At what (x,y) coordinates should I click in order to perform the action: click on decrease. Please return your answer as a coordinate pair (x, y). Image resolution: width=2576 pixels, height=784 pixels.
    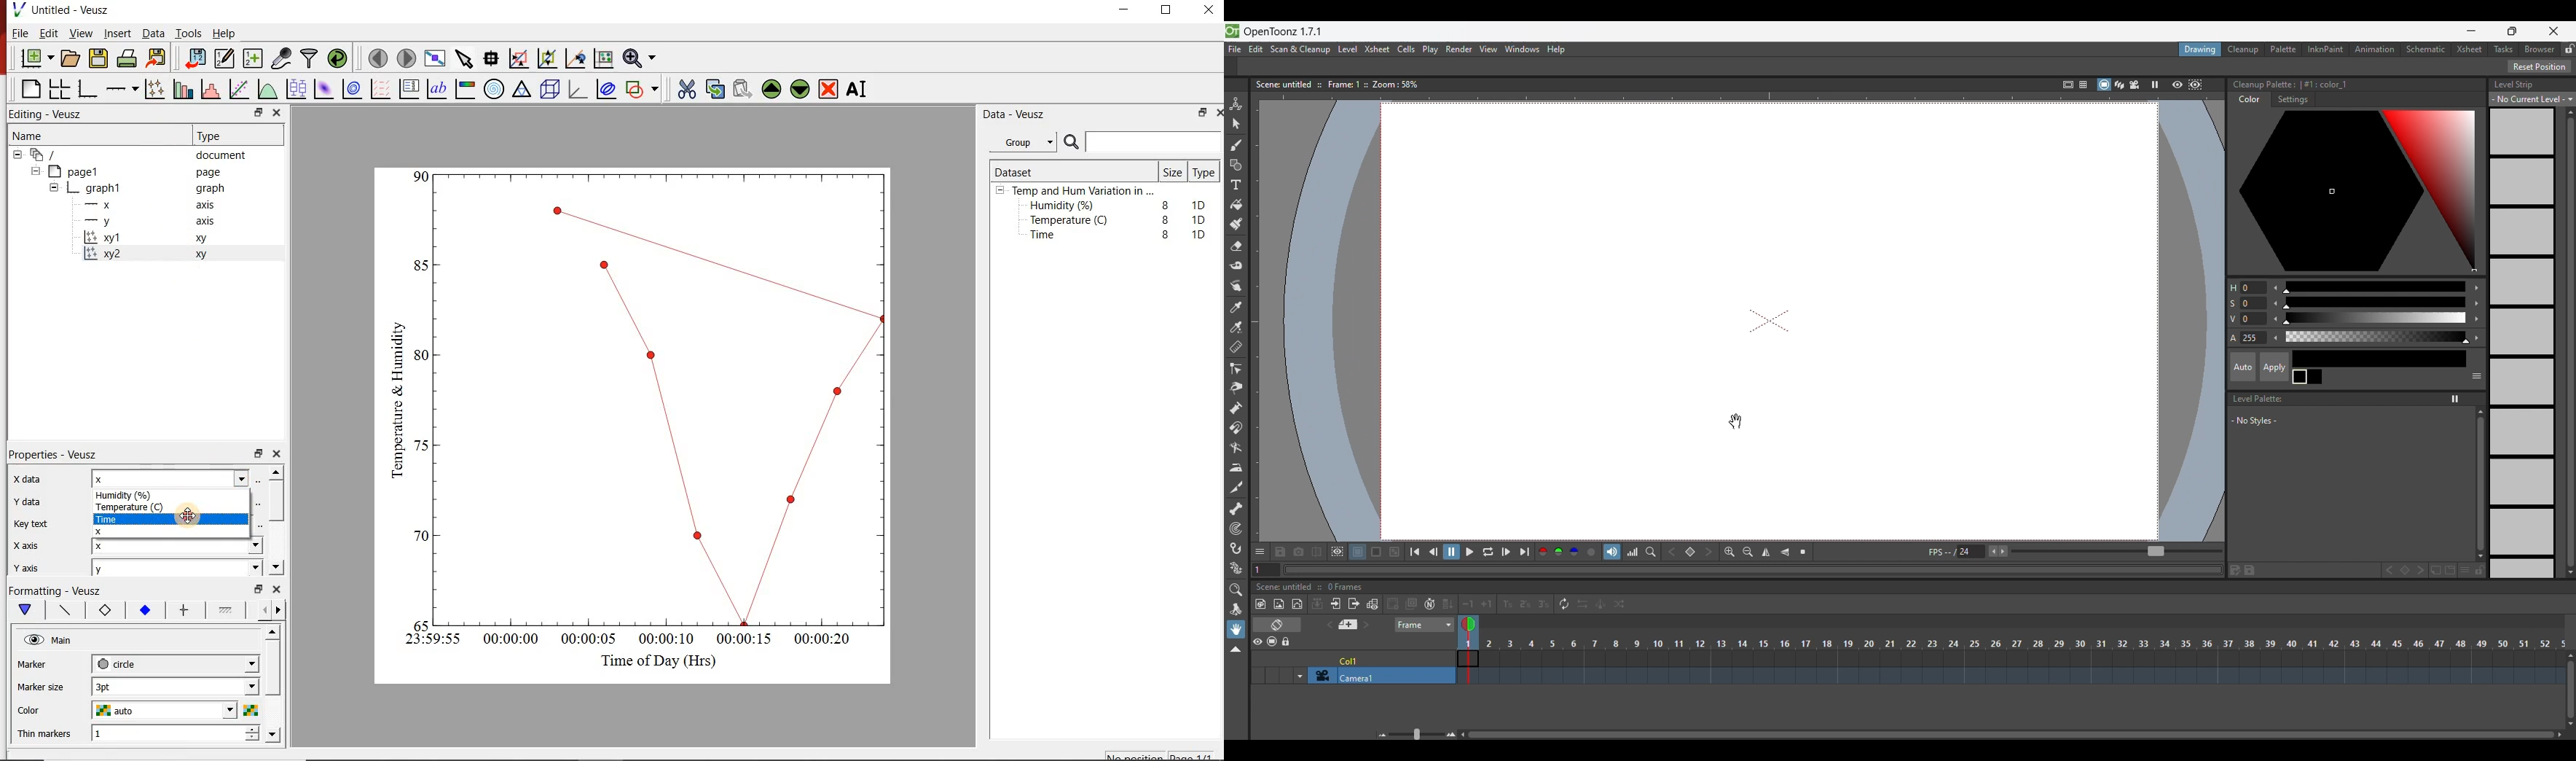
    Looking at the image, I should click on (251, 741).